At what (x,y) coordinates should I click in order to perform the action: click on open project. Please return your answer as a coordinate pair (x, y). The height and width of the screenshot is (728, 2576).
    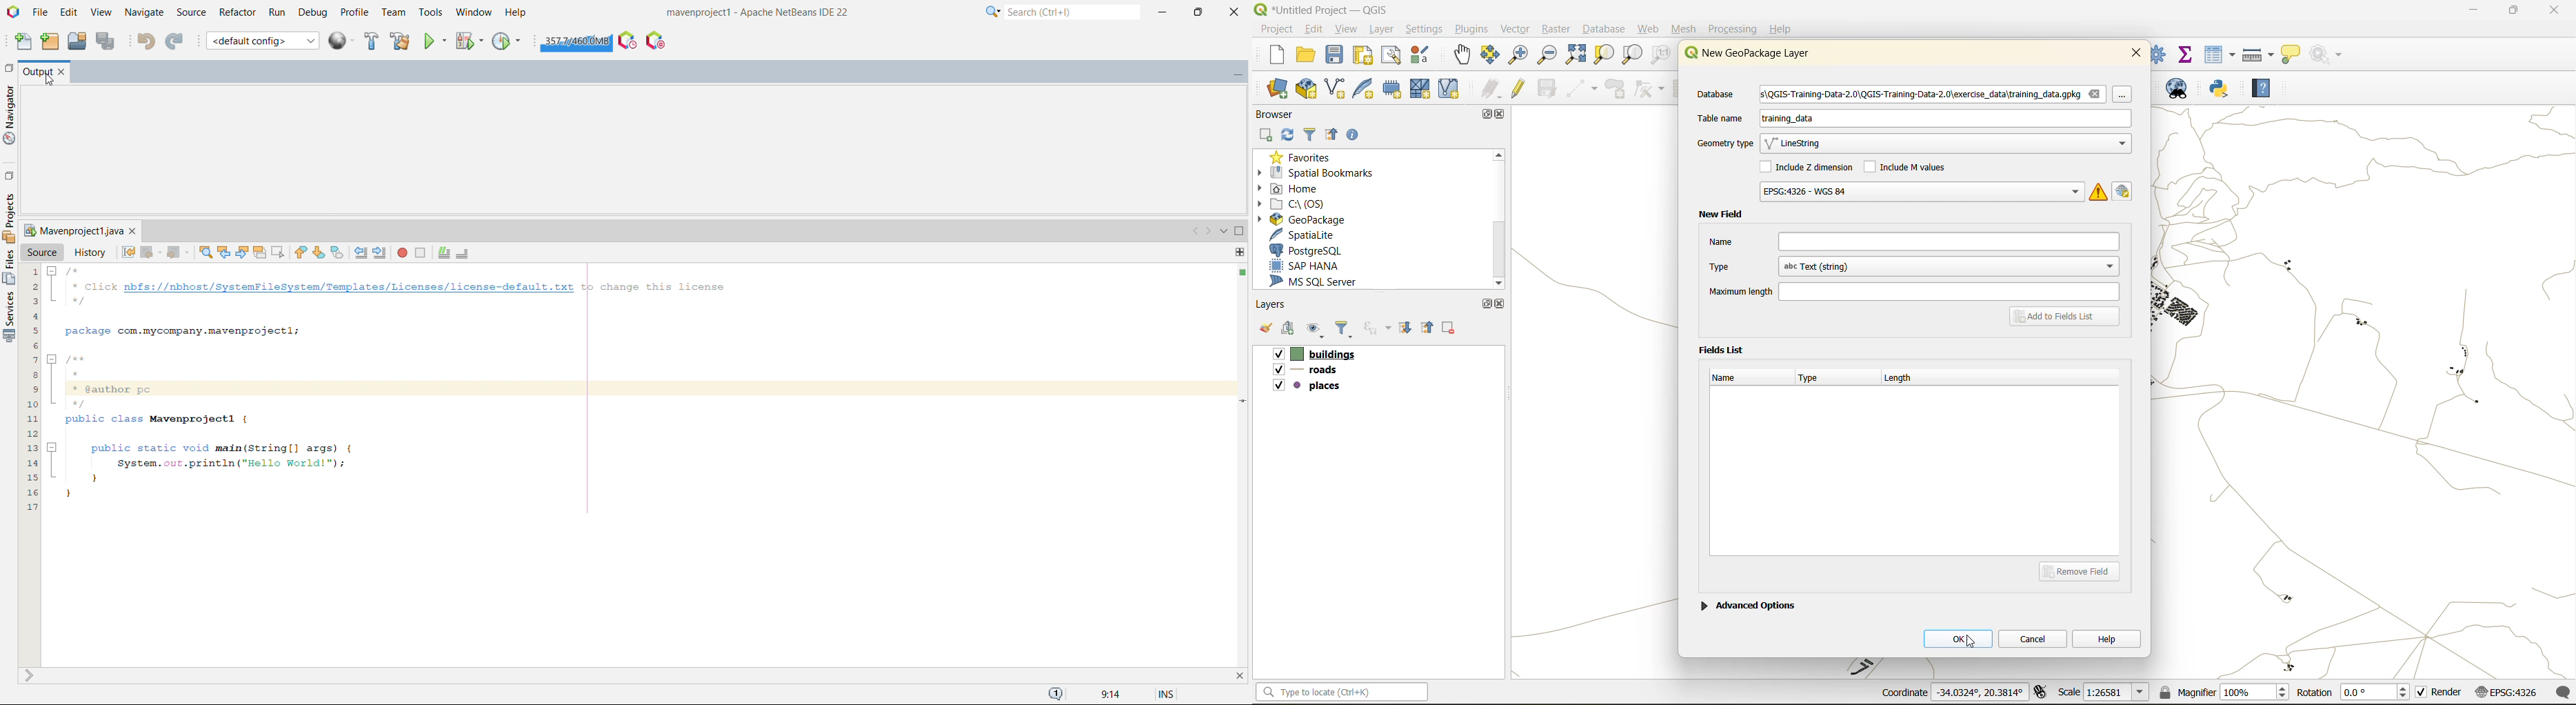
    Looking at the image, I should click on (76, 39).